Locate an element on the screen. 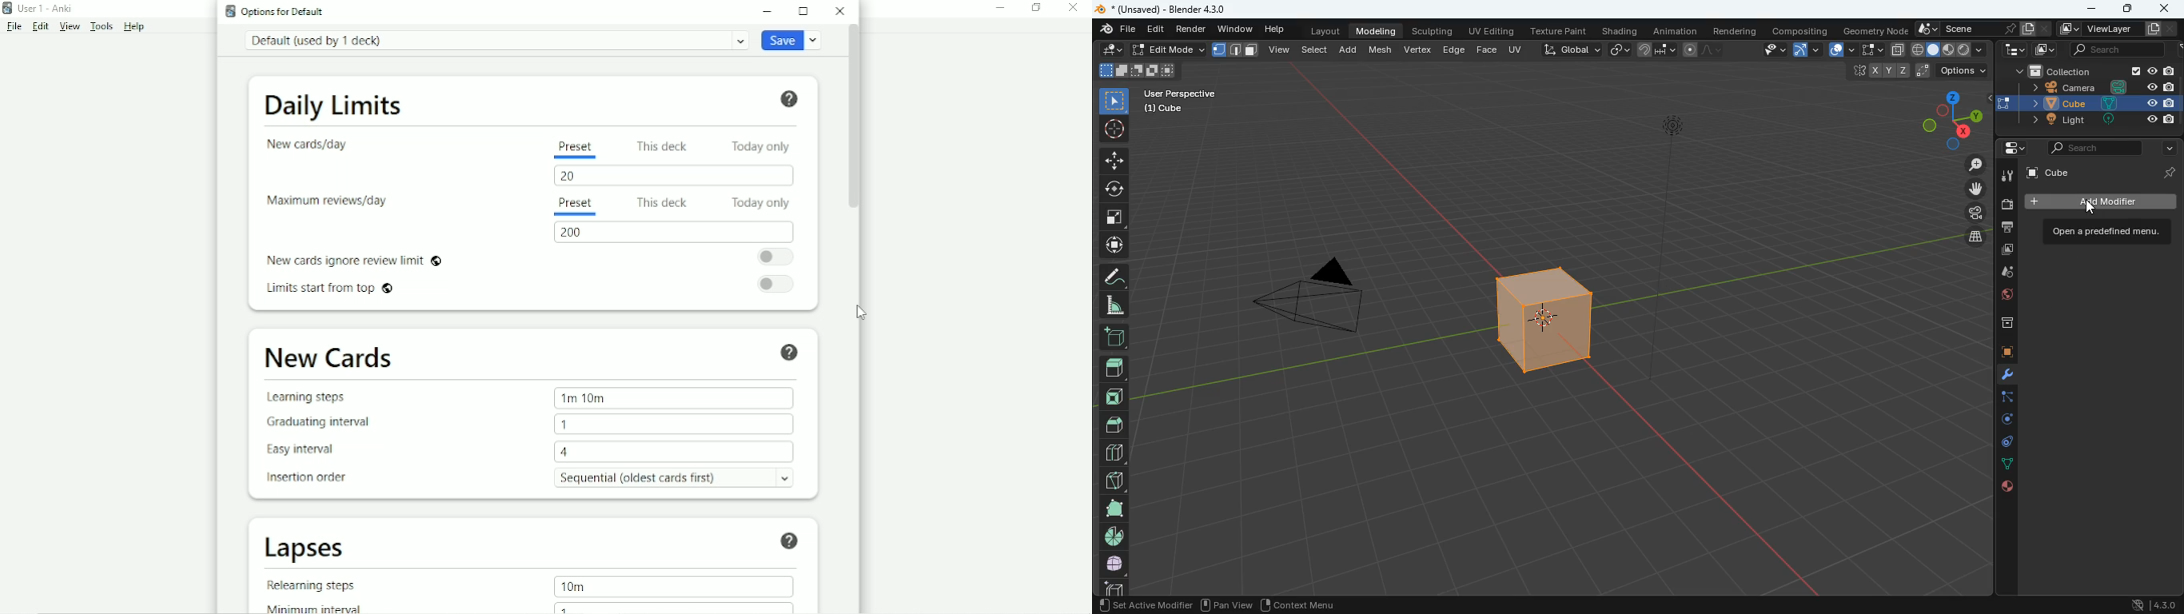 Image resolution: width=2184 pixels, height=616 pixels. Daily Limits is located at coordinates (335, 105).